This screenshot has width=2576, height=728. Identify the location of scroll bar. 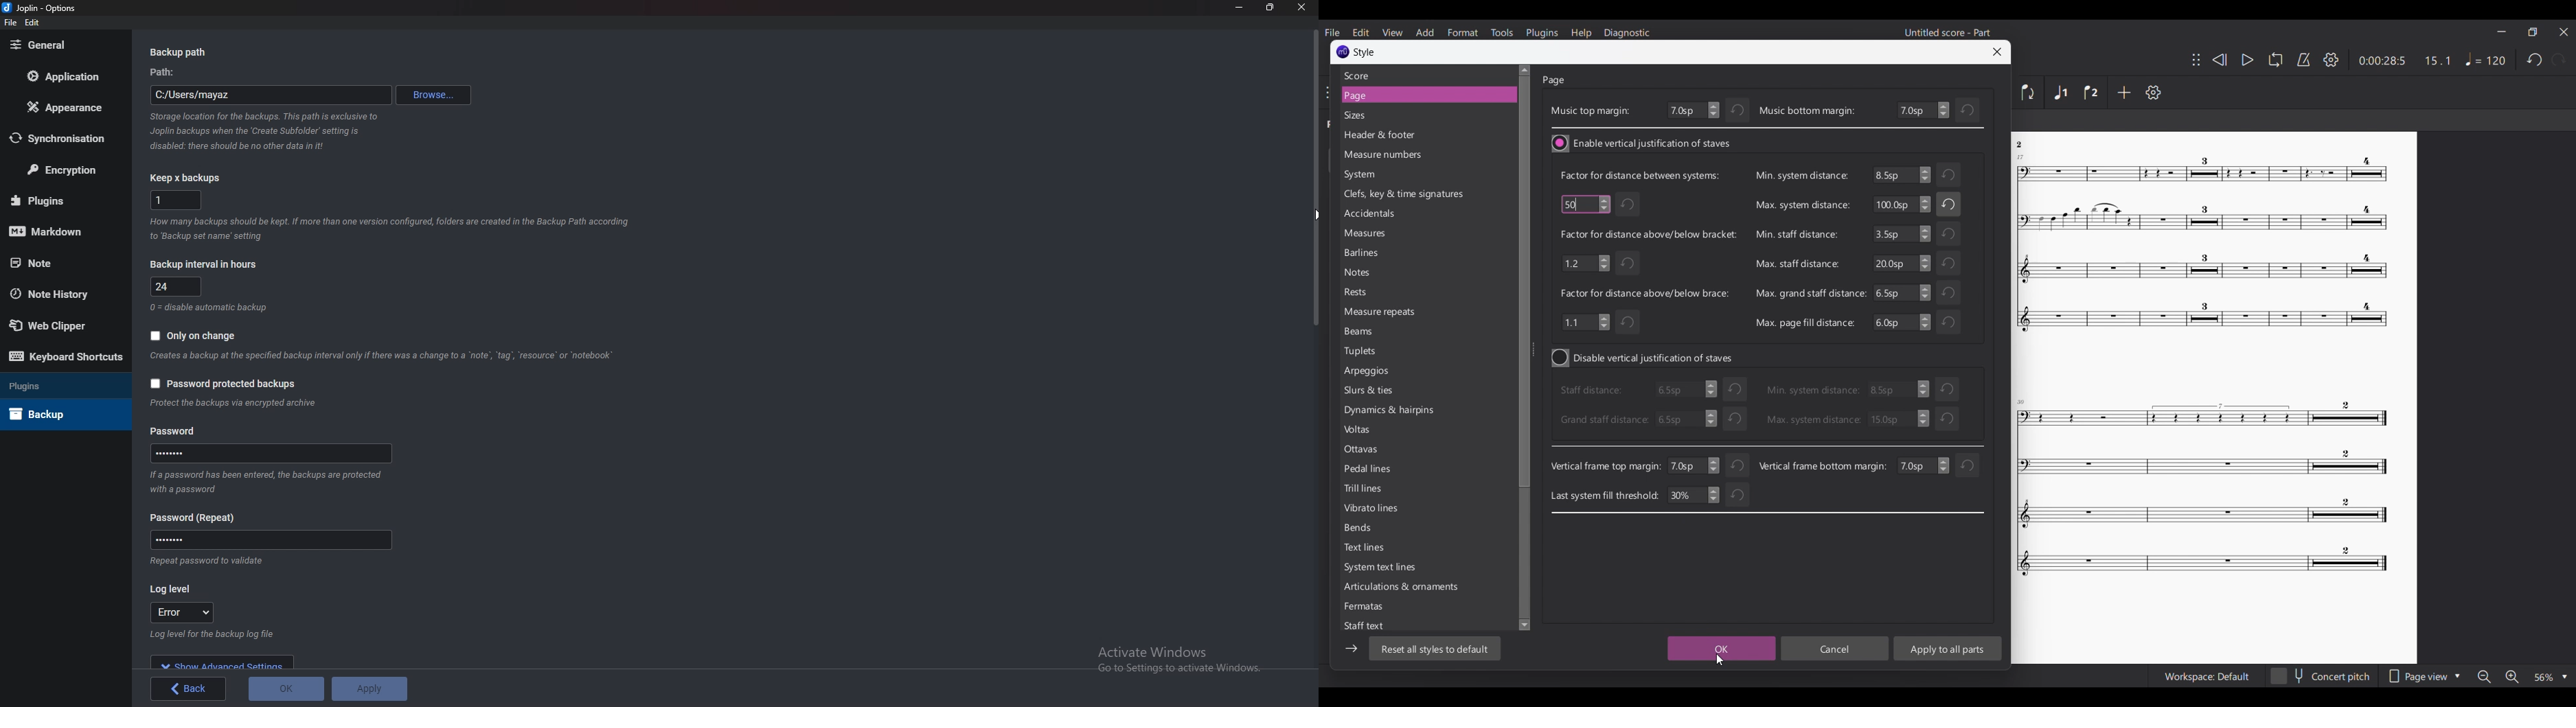
(1313, 345).